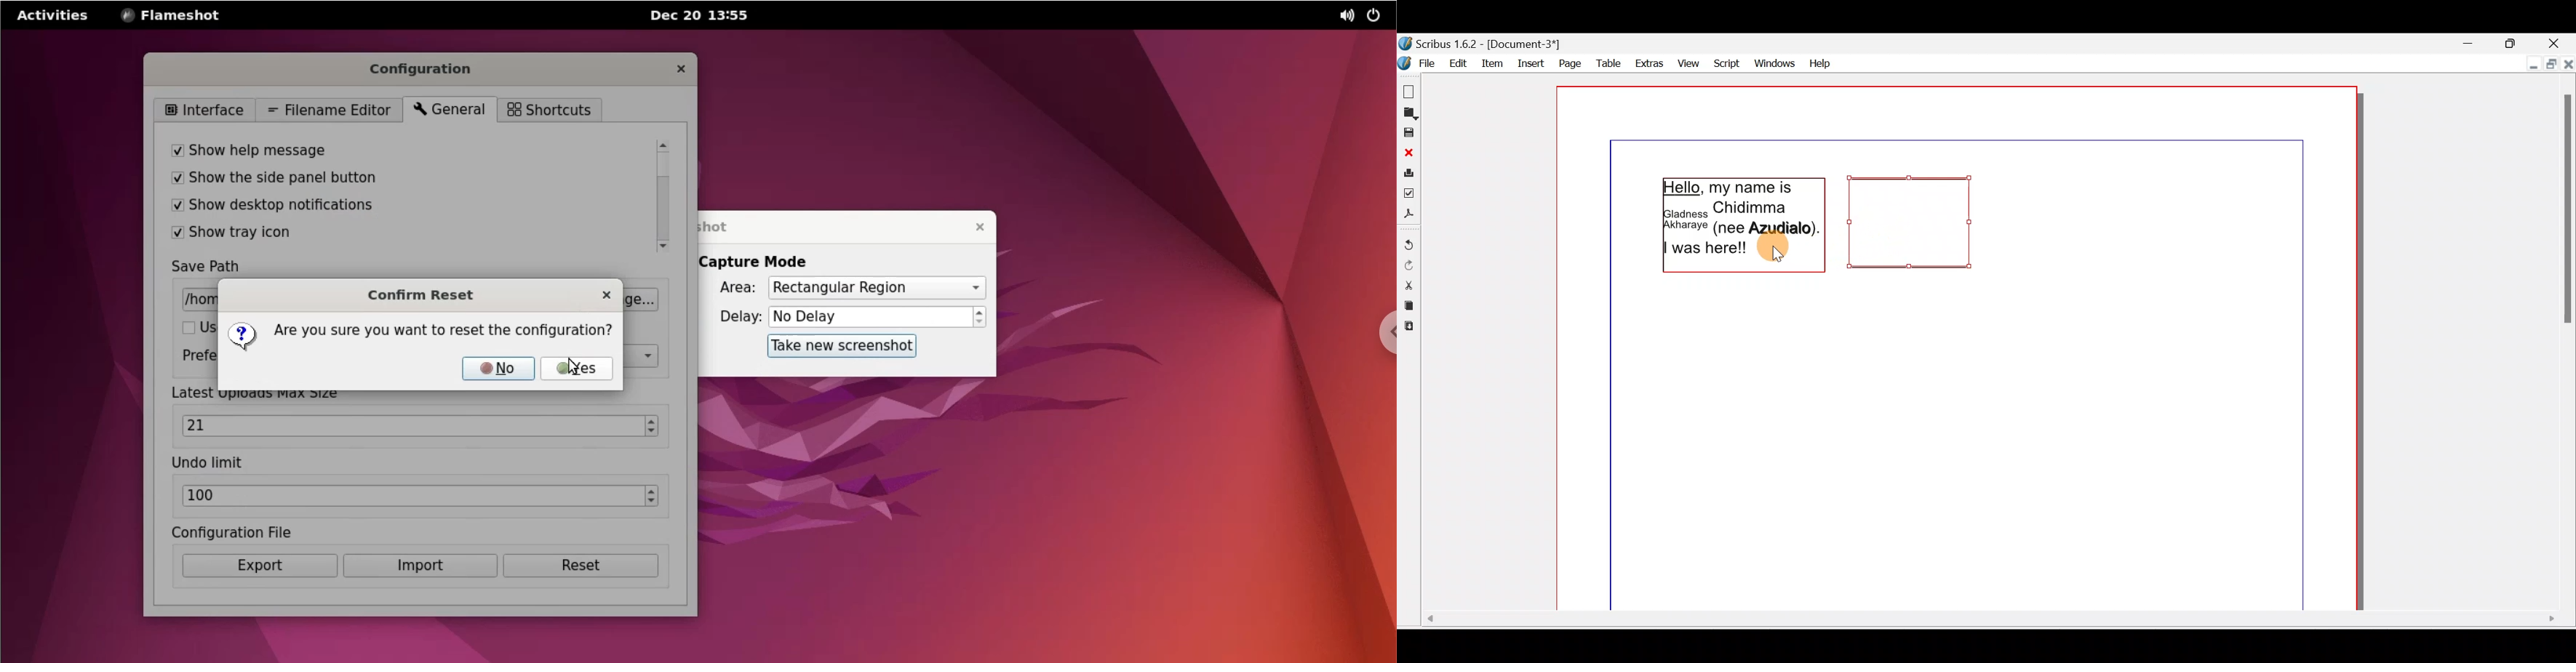 This screenshot has width=2576, height=672. Describe the element at coordinates (1647, 63) in the screenshot. I see `Extras` at that location.